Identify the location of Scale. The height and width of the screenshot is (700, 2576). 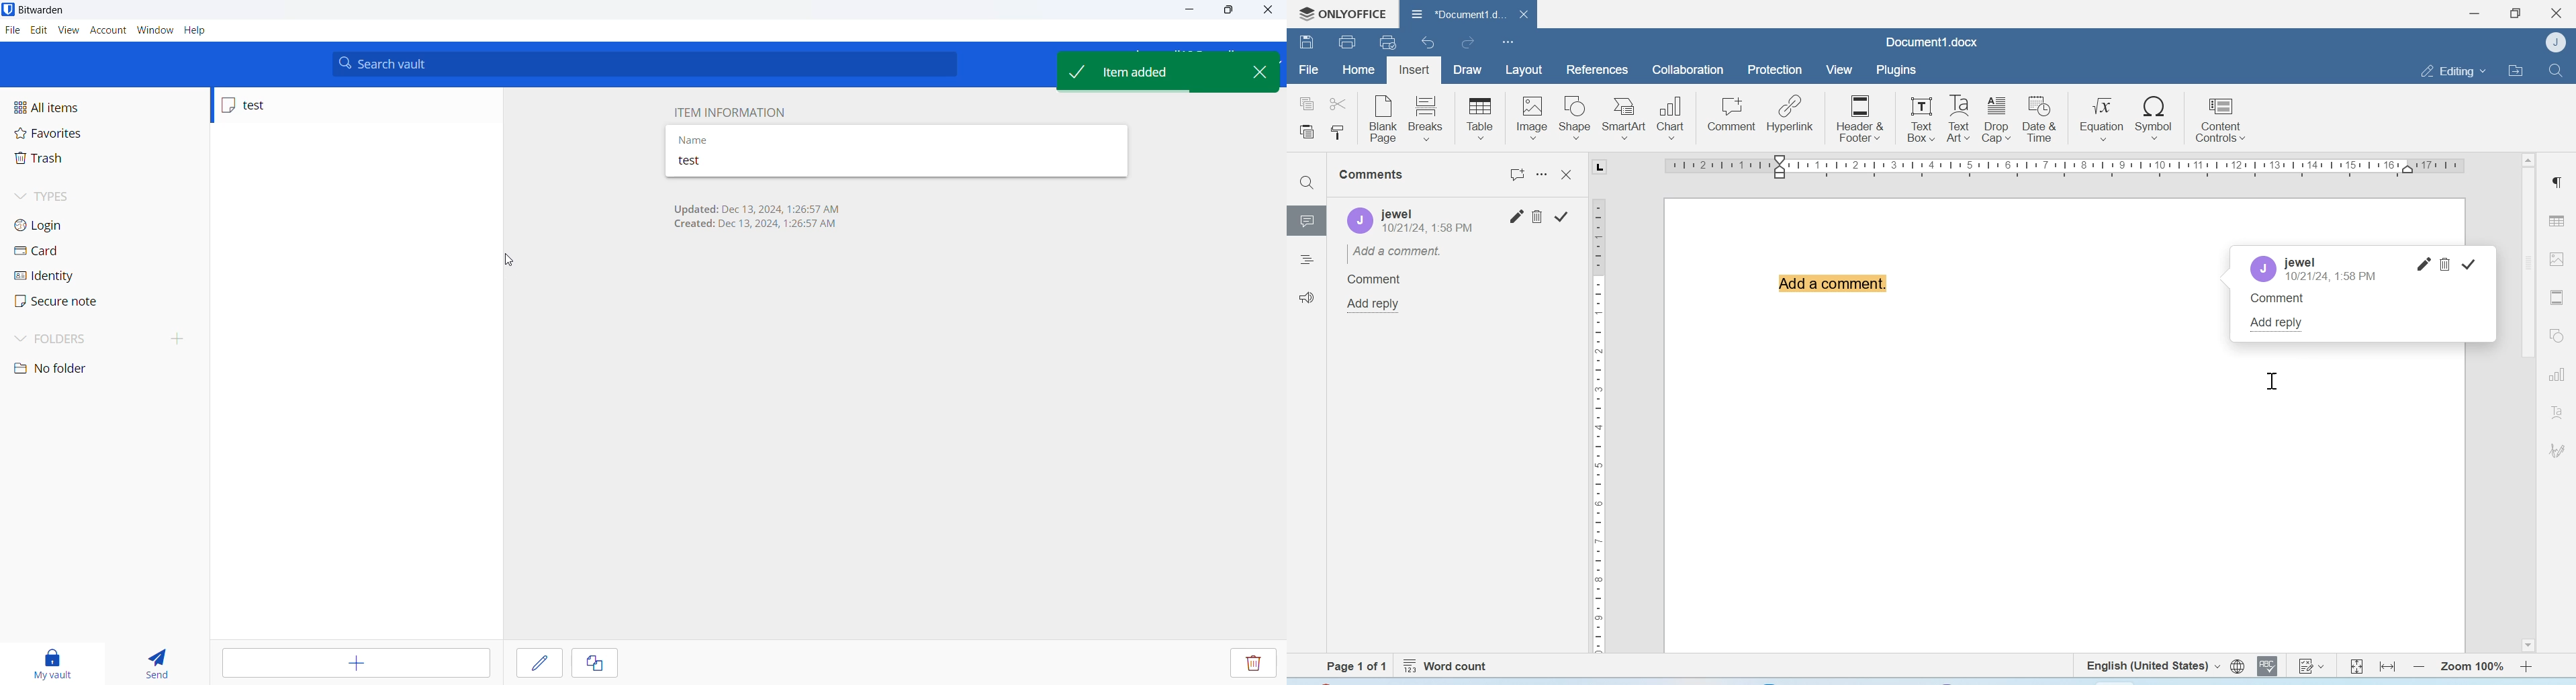
(2060, 169).